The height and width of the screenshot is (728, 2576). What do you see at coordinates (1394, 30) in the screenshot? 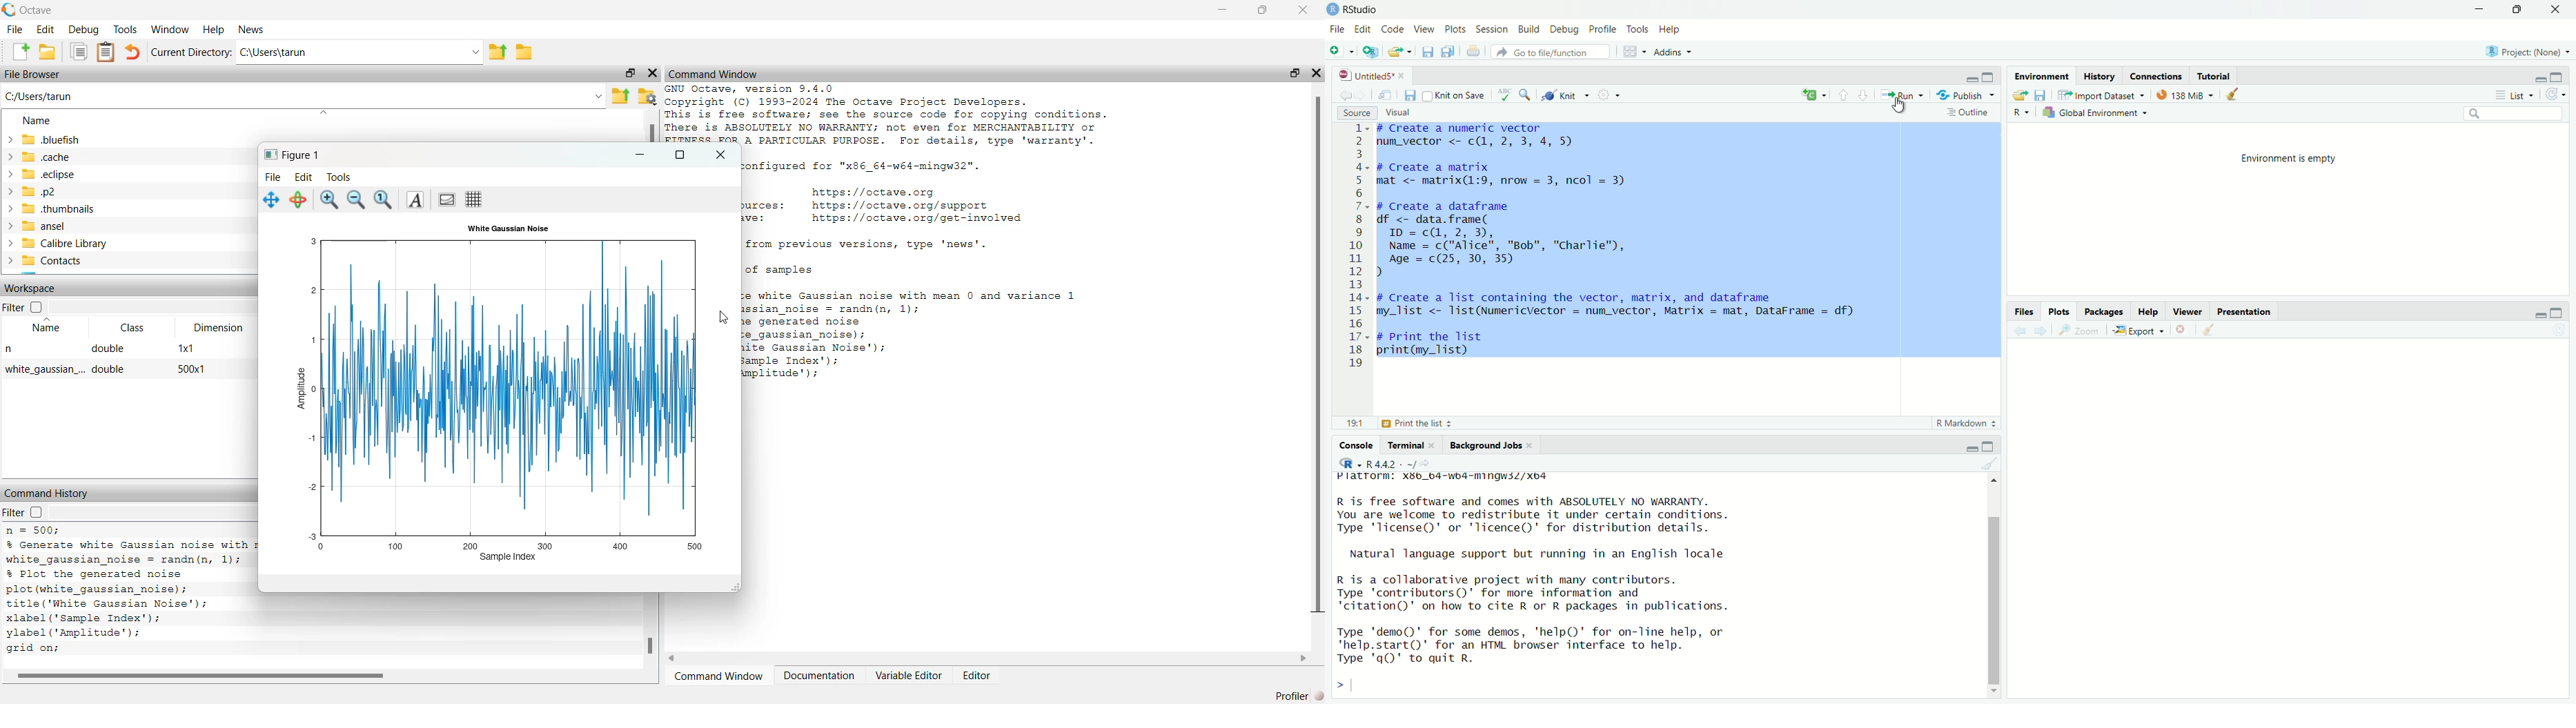
I see `Code` at bounding box center [1394, 30].